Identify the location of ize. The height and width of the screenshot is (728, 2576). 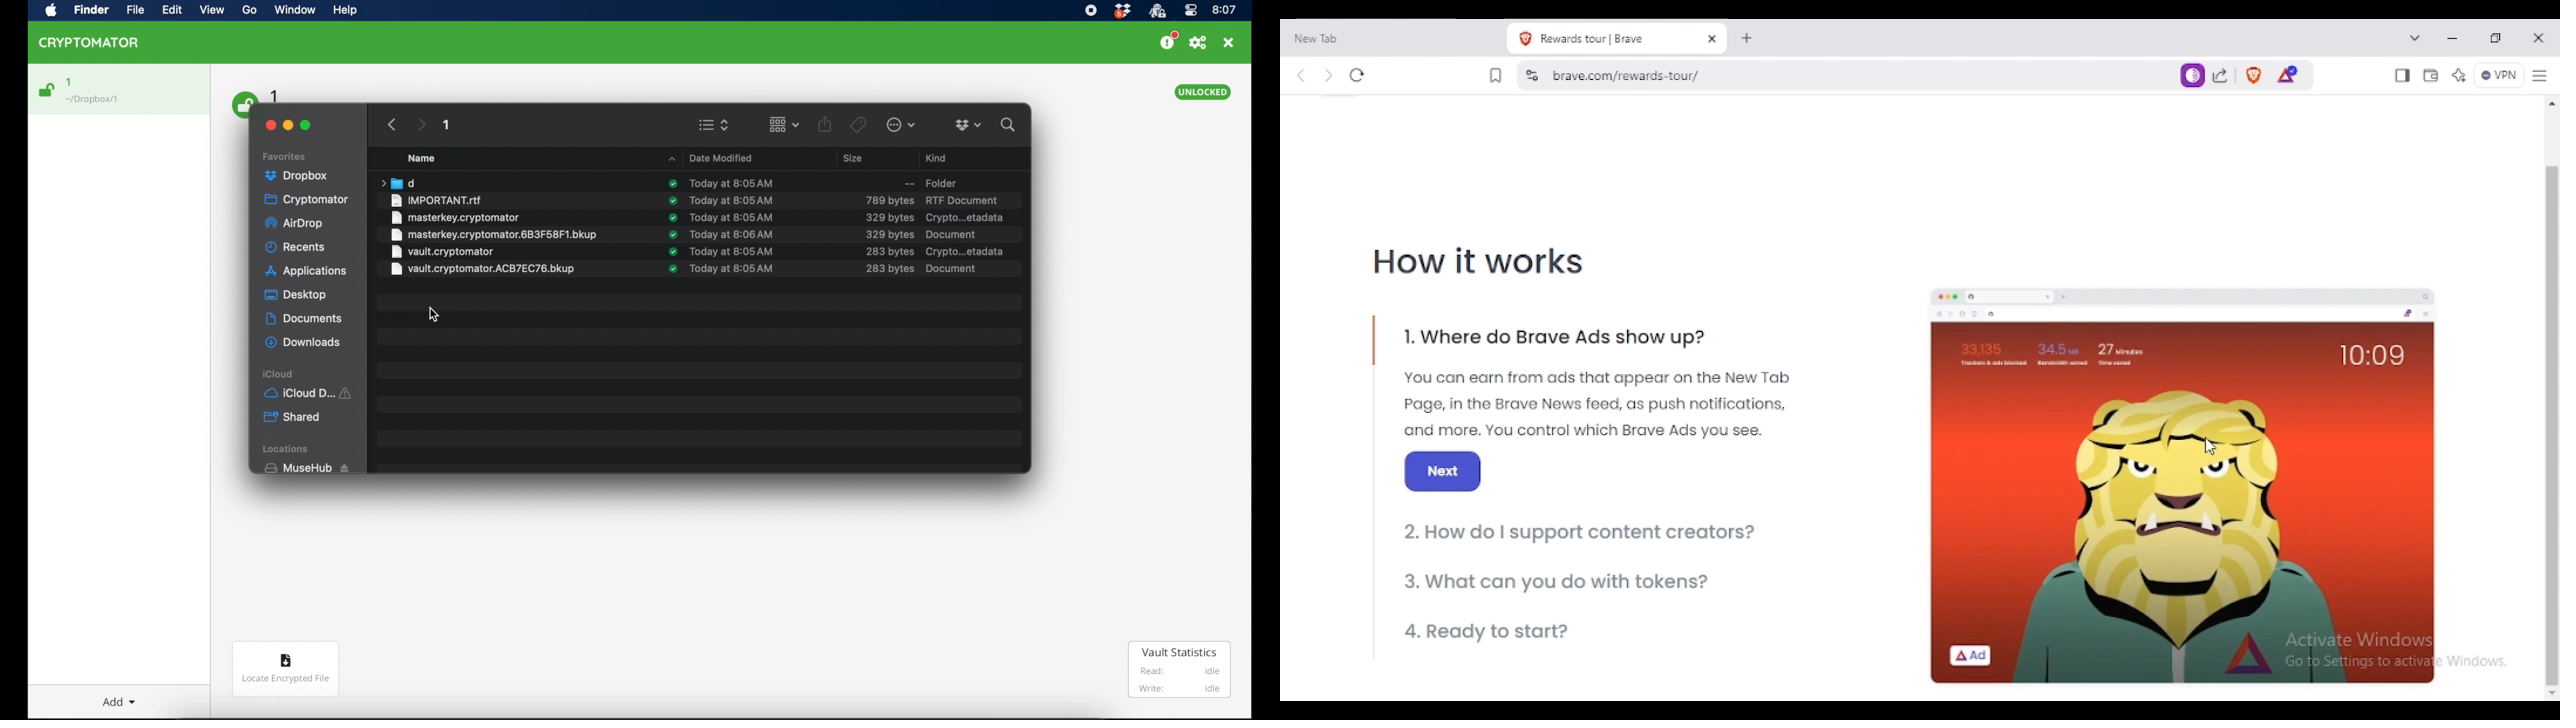
(889, 269).